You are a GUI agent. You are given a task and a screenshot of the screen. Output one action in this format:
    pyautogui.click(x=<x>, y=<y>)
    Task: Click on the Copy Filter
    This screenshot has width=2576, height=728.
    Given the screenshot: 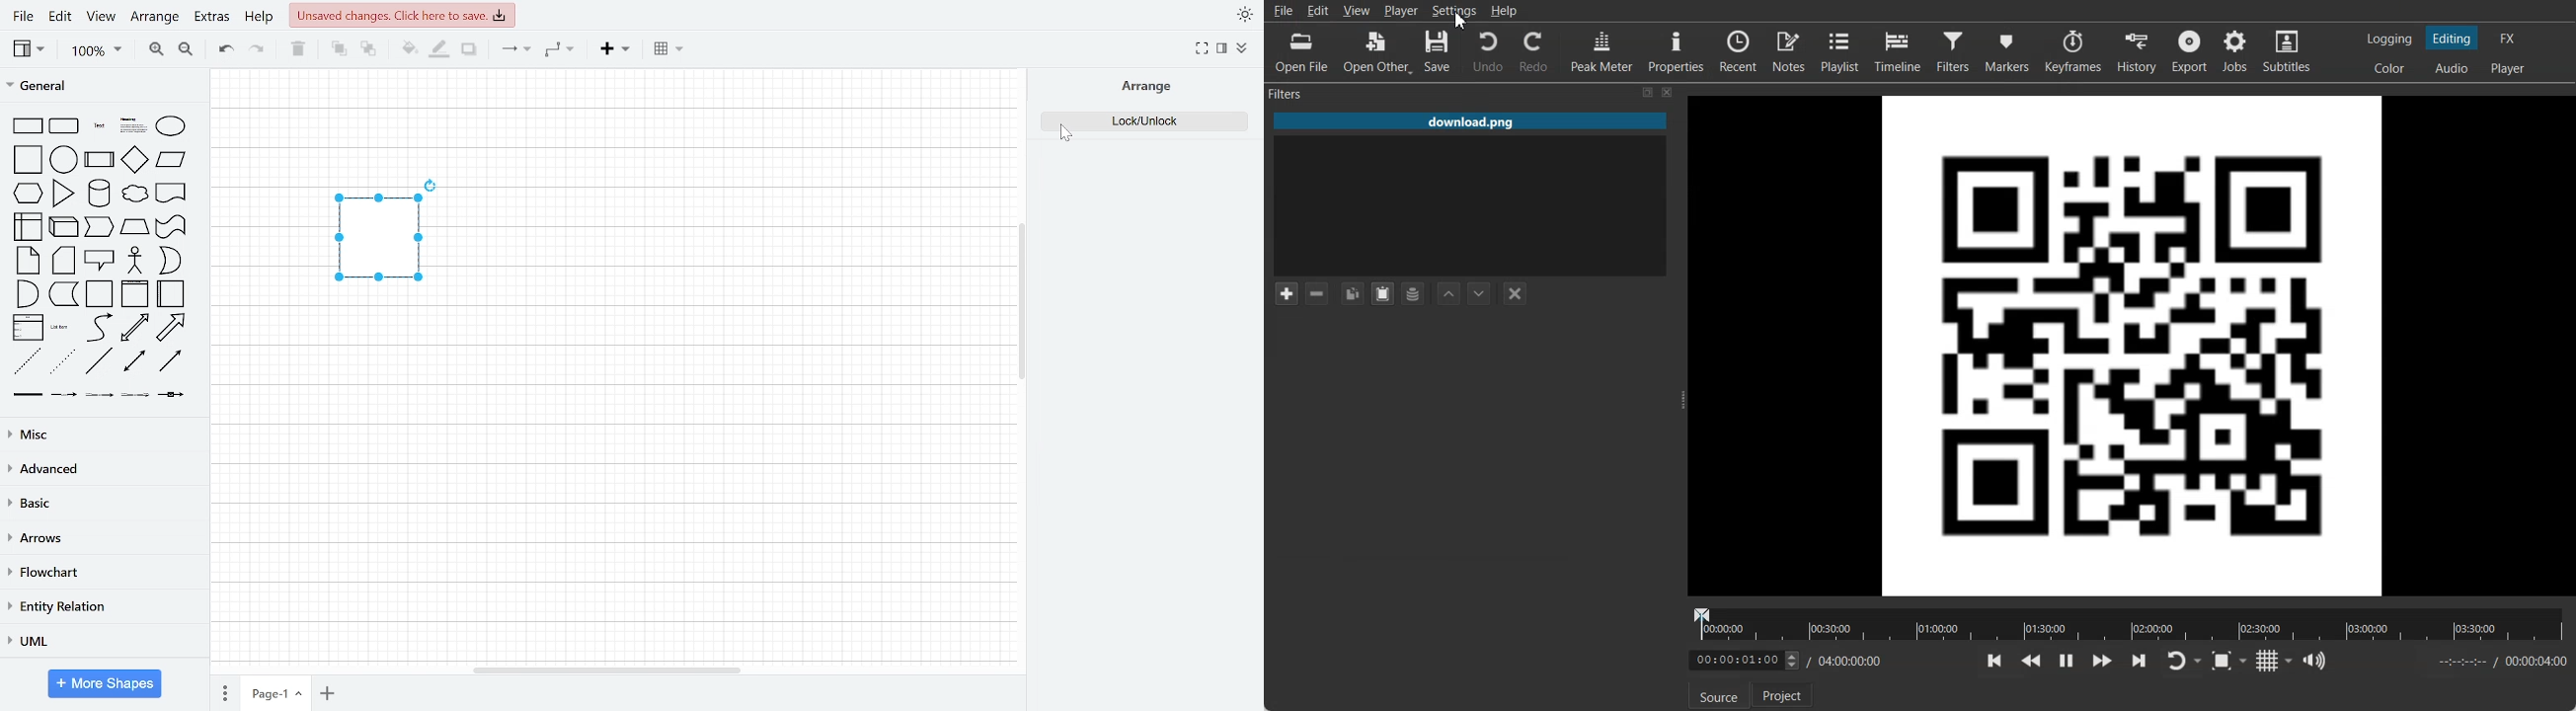 What is the action you would take?
    pyautogui.click(x=1351, y=293)
    